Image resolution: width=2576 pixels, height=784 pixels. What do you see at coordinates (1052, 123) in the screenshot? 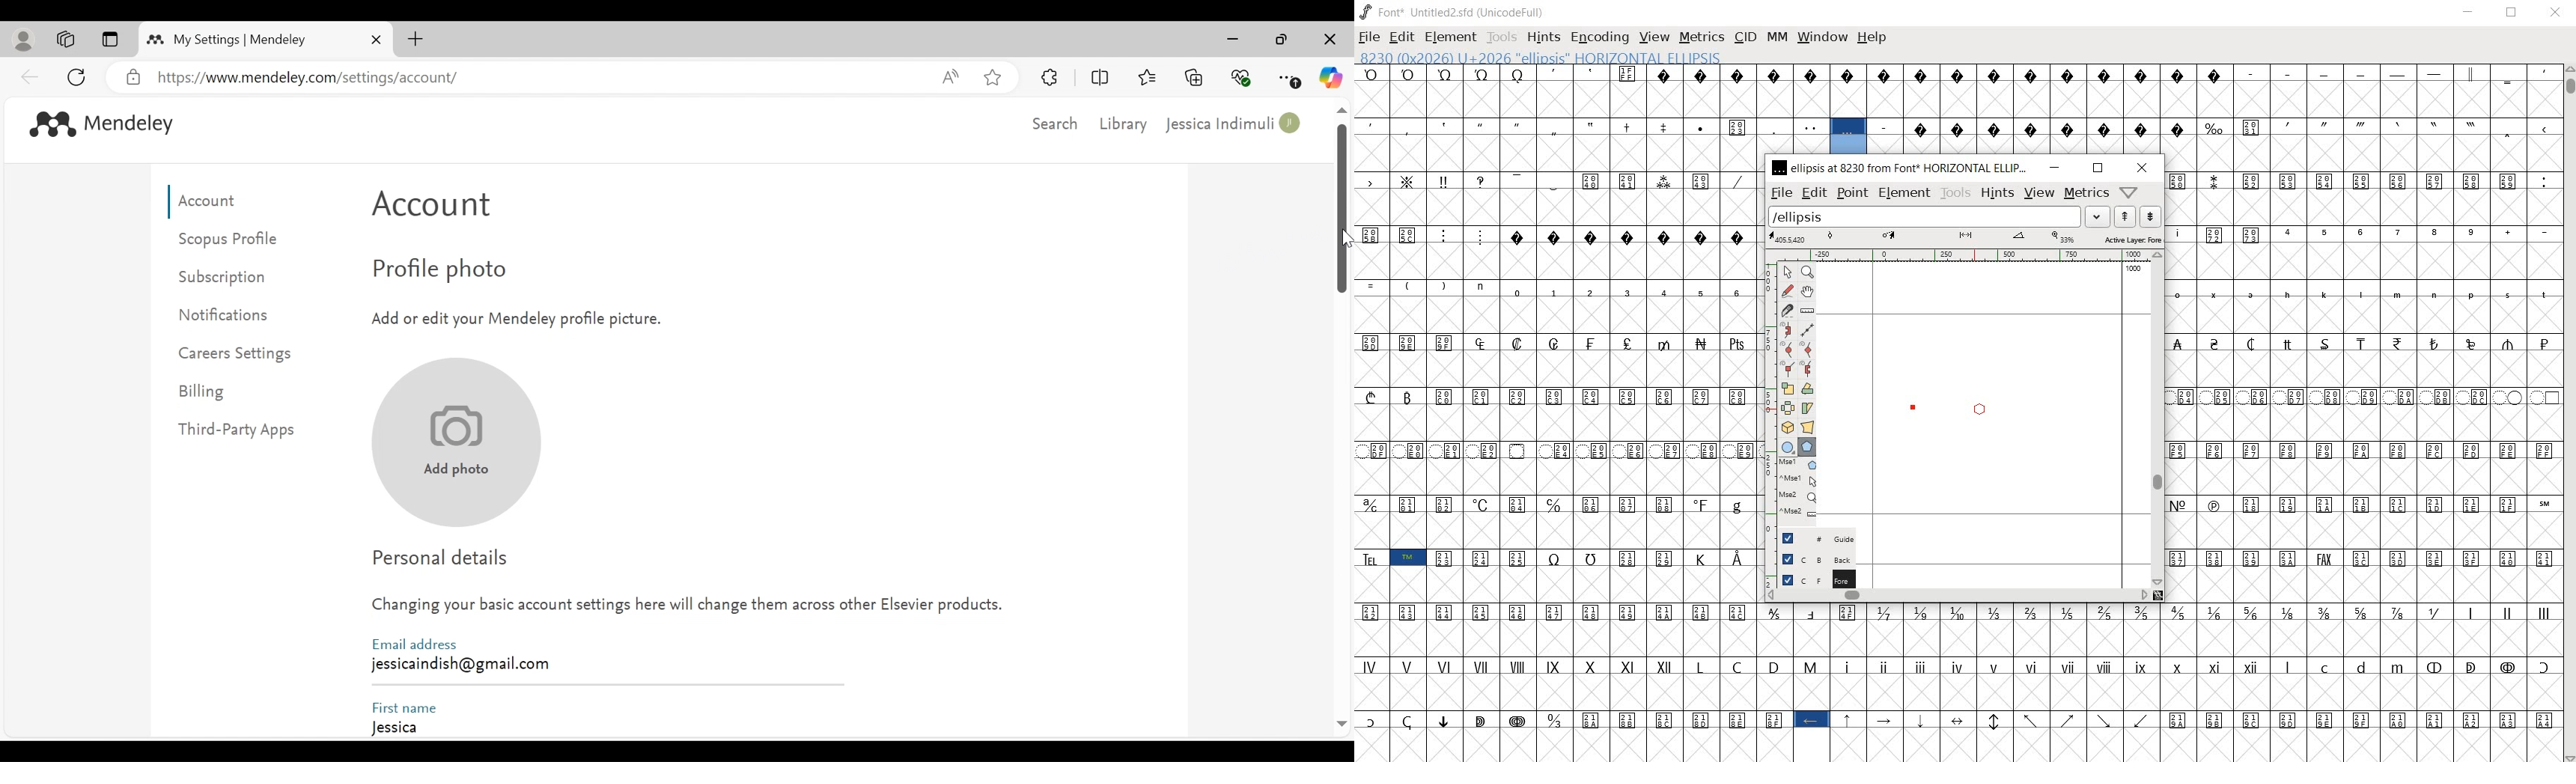
I see `Search ` at bounding box center [1052, 123].